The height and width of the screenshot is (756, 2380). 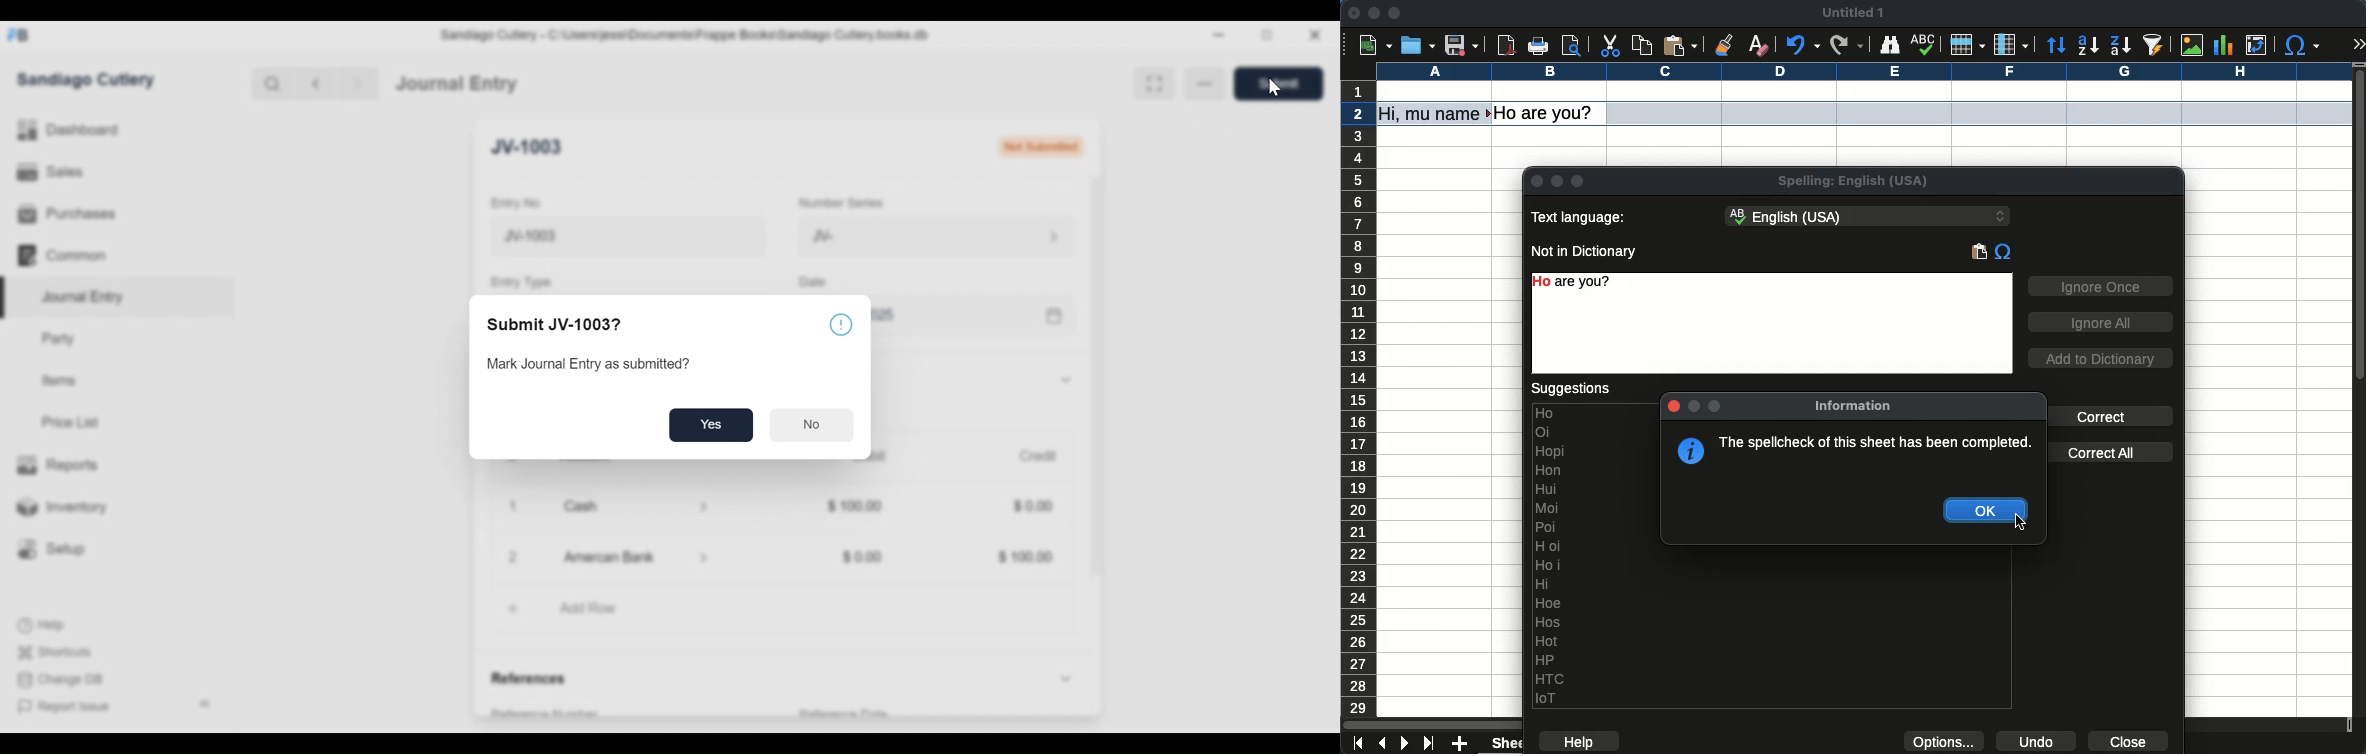 What do you see at coordinates (591, 364) in the screenshot?
I see `Mark Journal Entry as submitted?` at bounding box center [591, 364].